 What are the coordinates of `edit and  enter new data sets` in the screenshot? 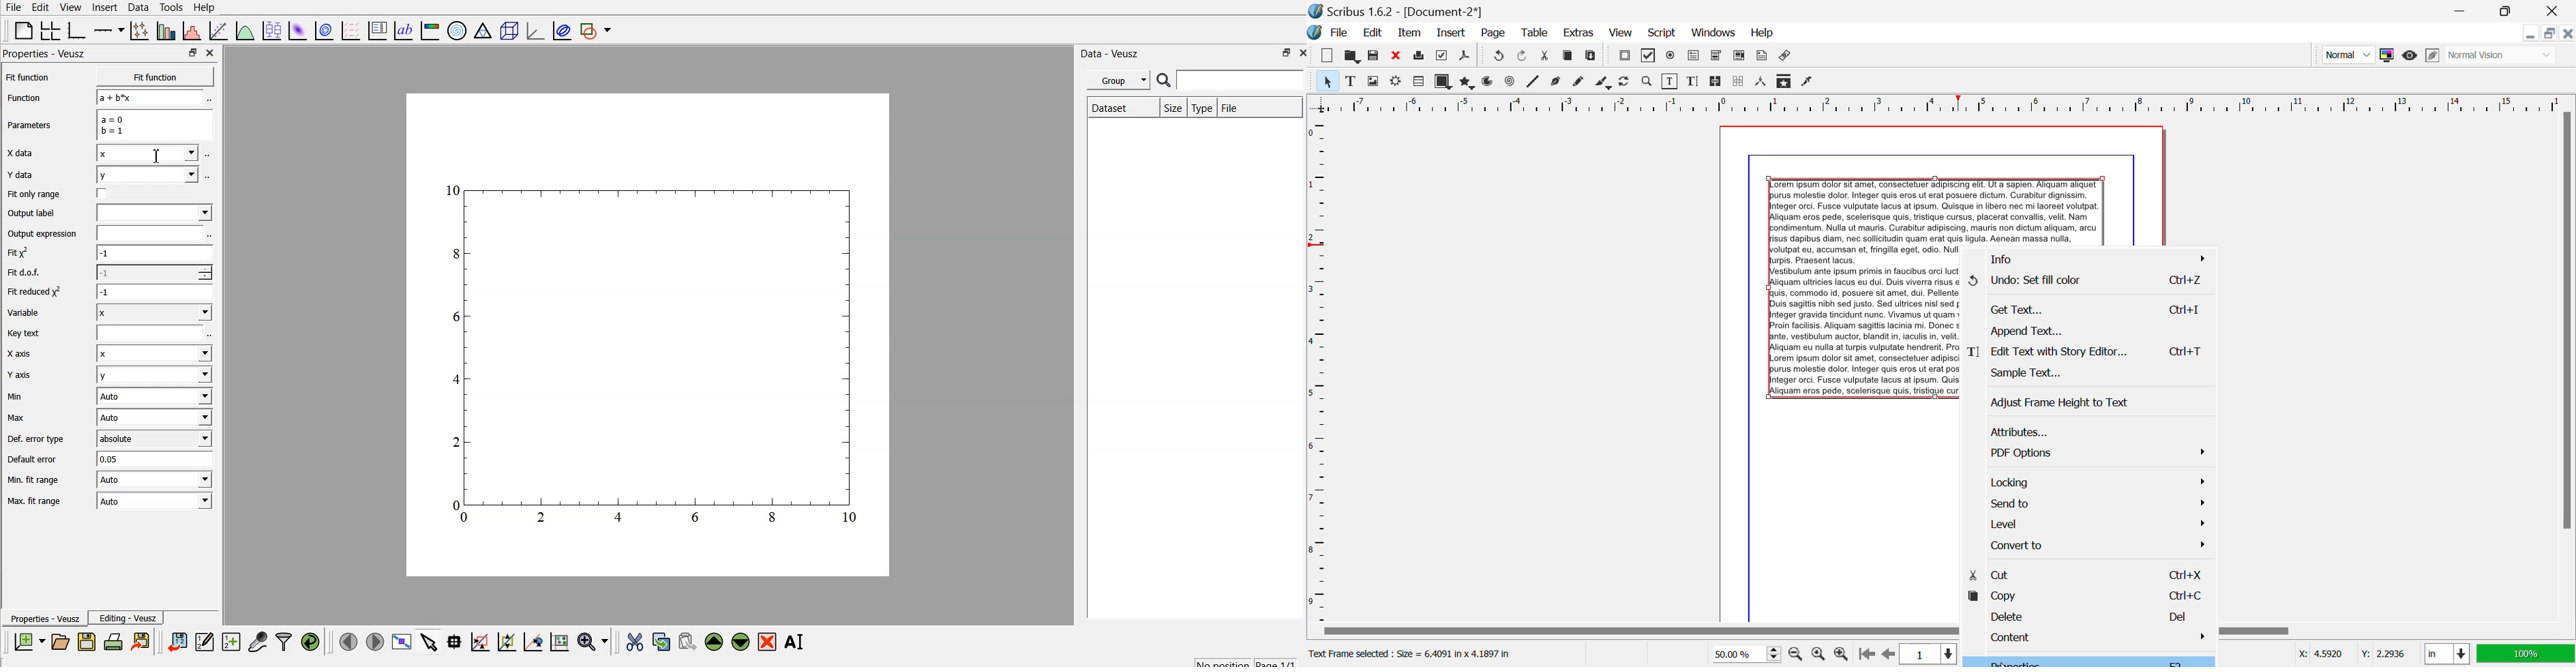 It's located at (207, 642).